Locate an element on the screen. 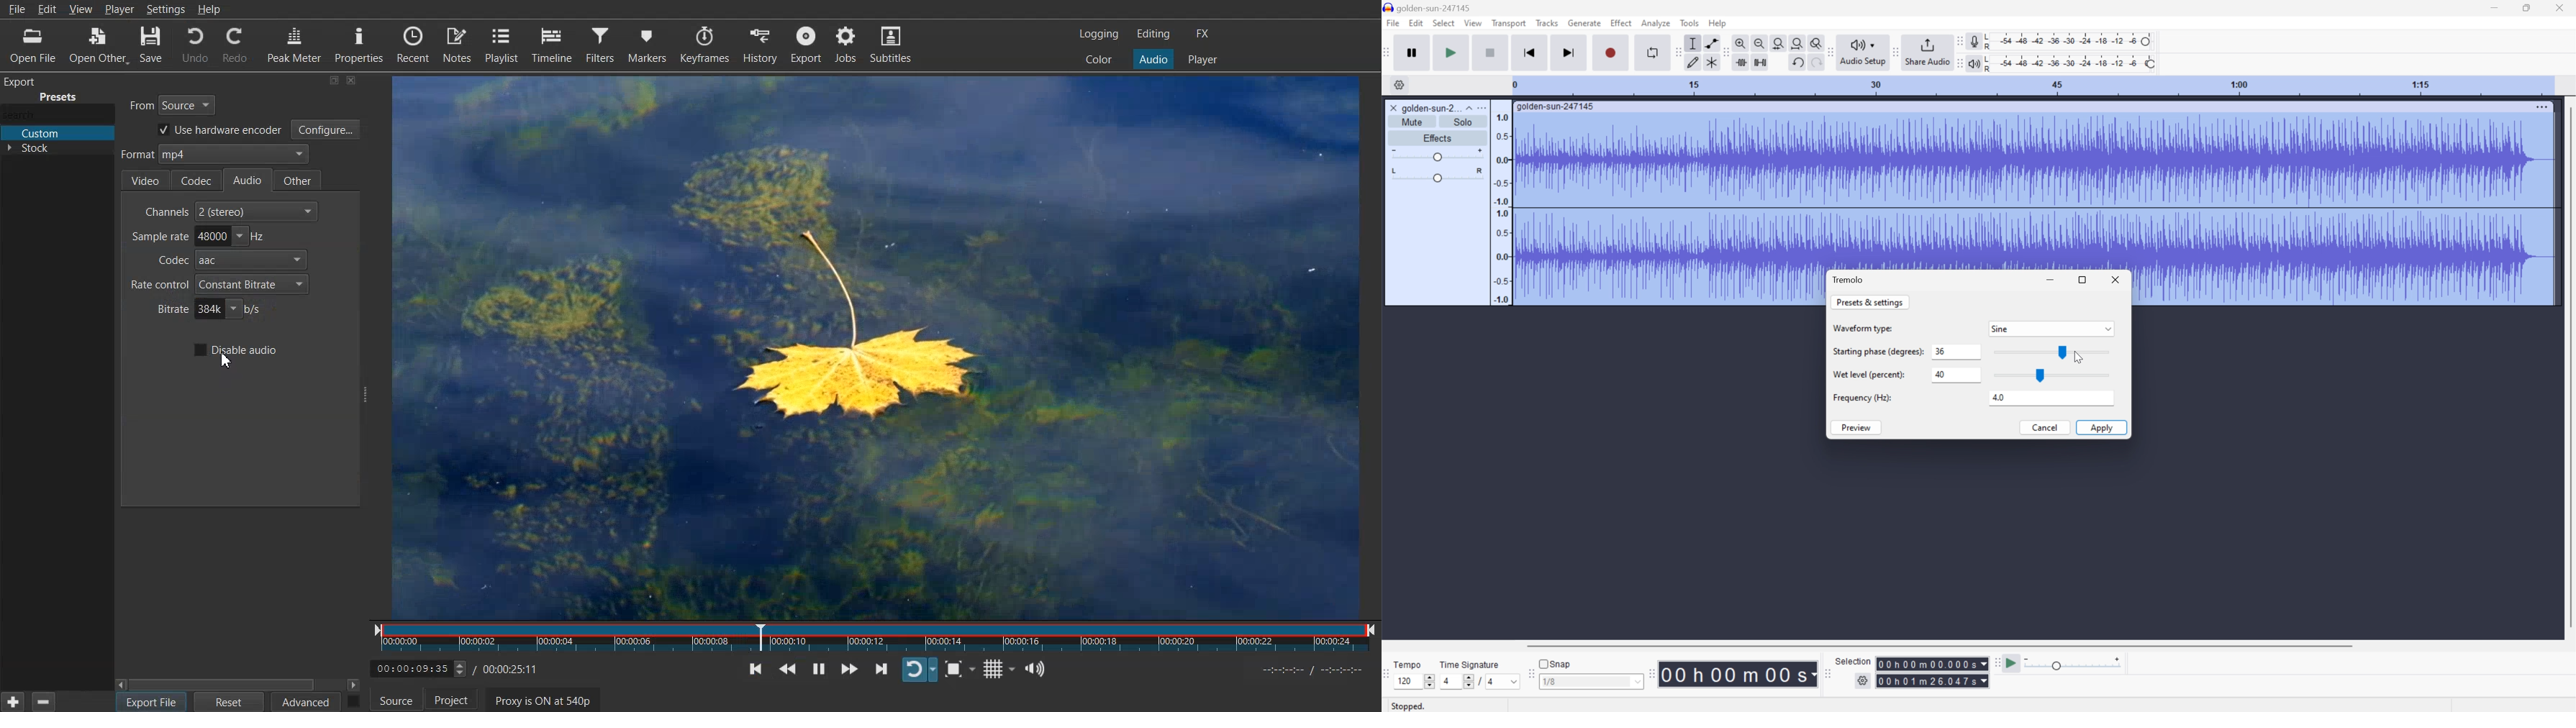 This screenshot has width=2576, height=728. Toggle play or pause is located at coordinates (822, 669).